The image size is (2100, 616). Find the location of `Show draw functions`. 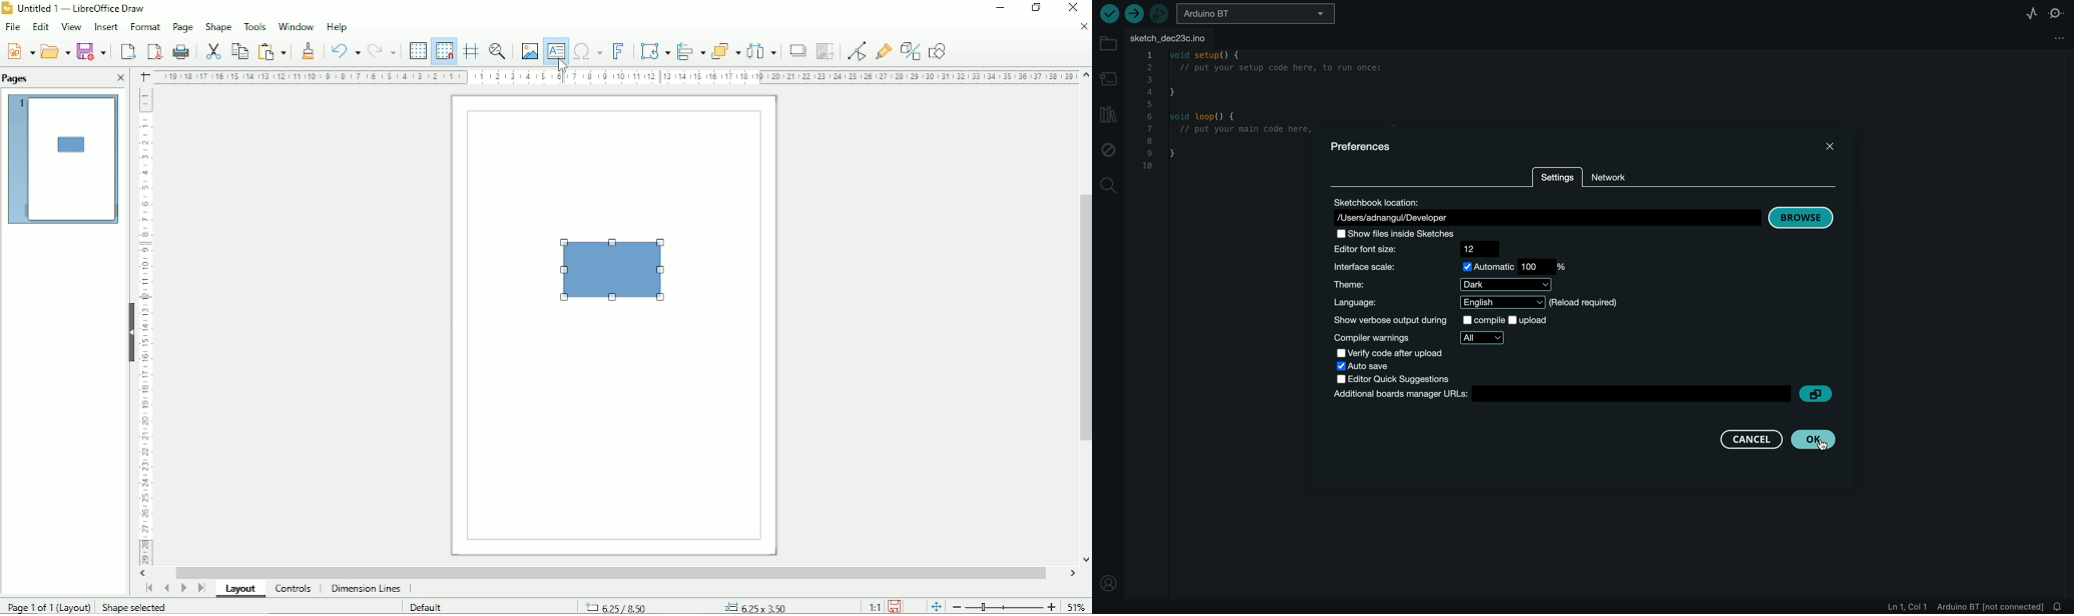

Show draw functions is located at coordinates (939, 50).